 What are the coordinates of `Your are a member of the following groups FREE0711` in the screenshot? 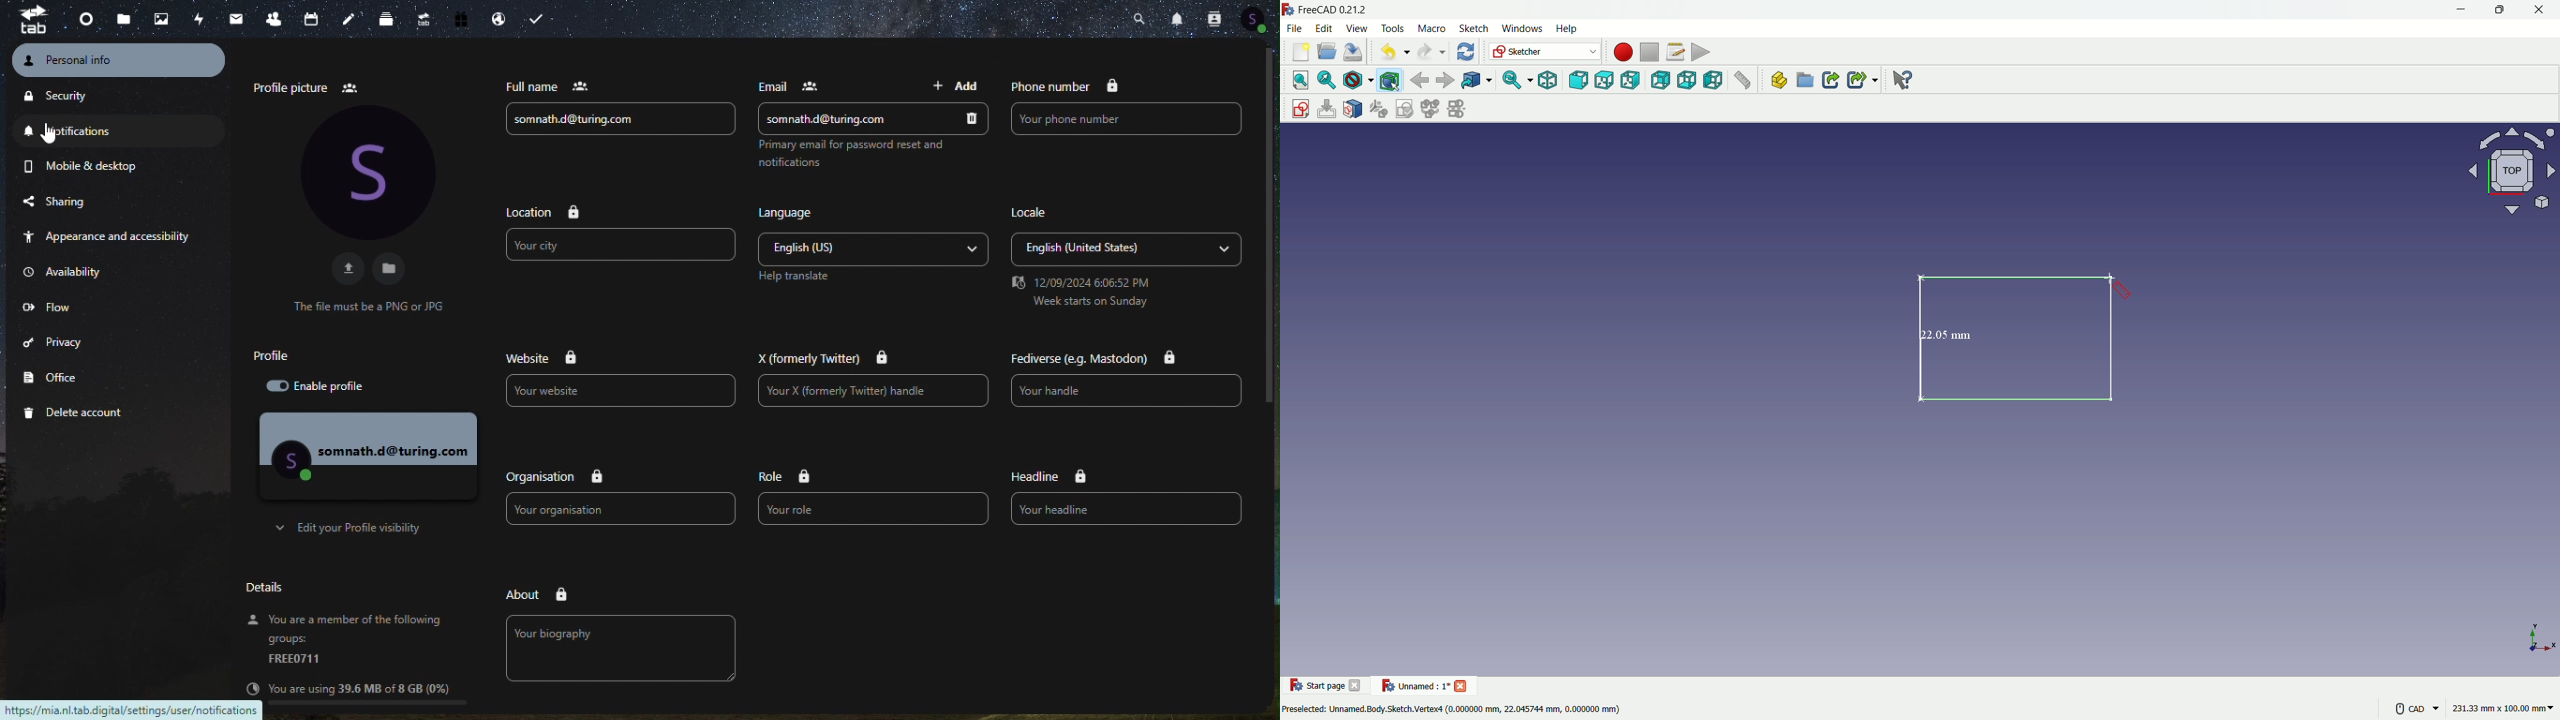 It's located at (344, 641).